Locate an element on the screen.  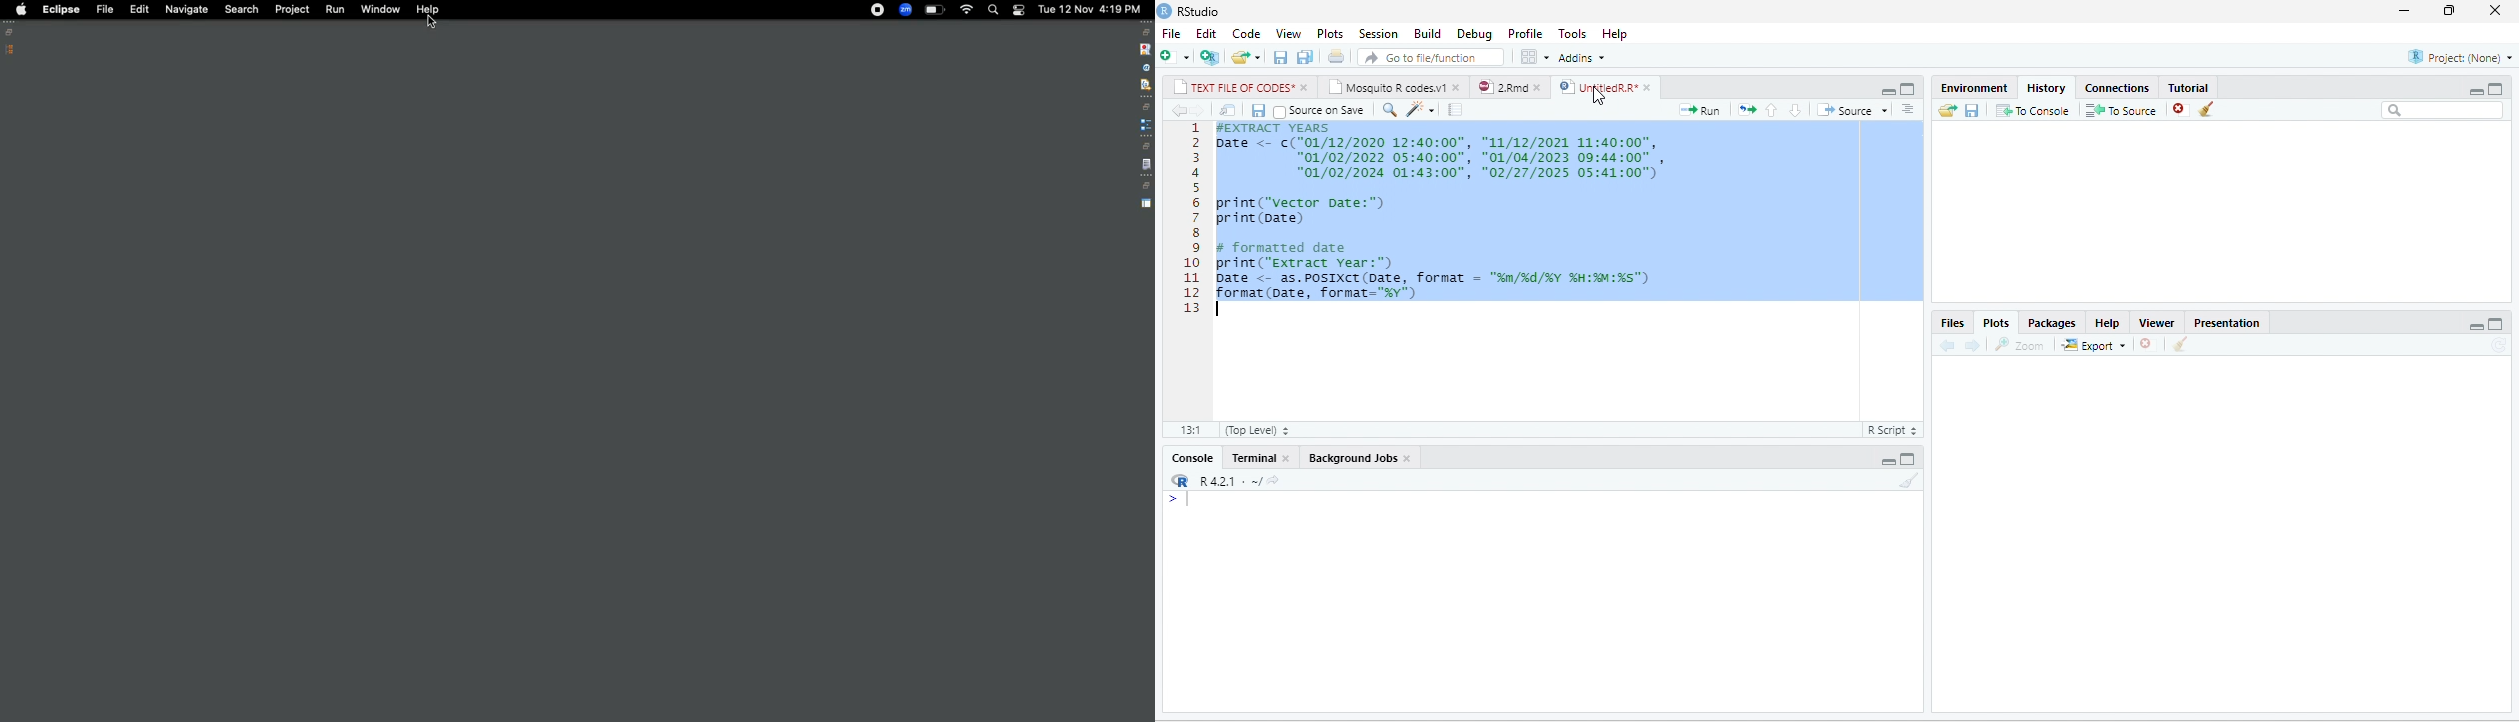
back is located at coordinates (1947, 344).